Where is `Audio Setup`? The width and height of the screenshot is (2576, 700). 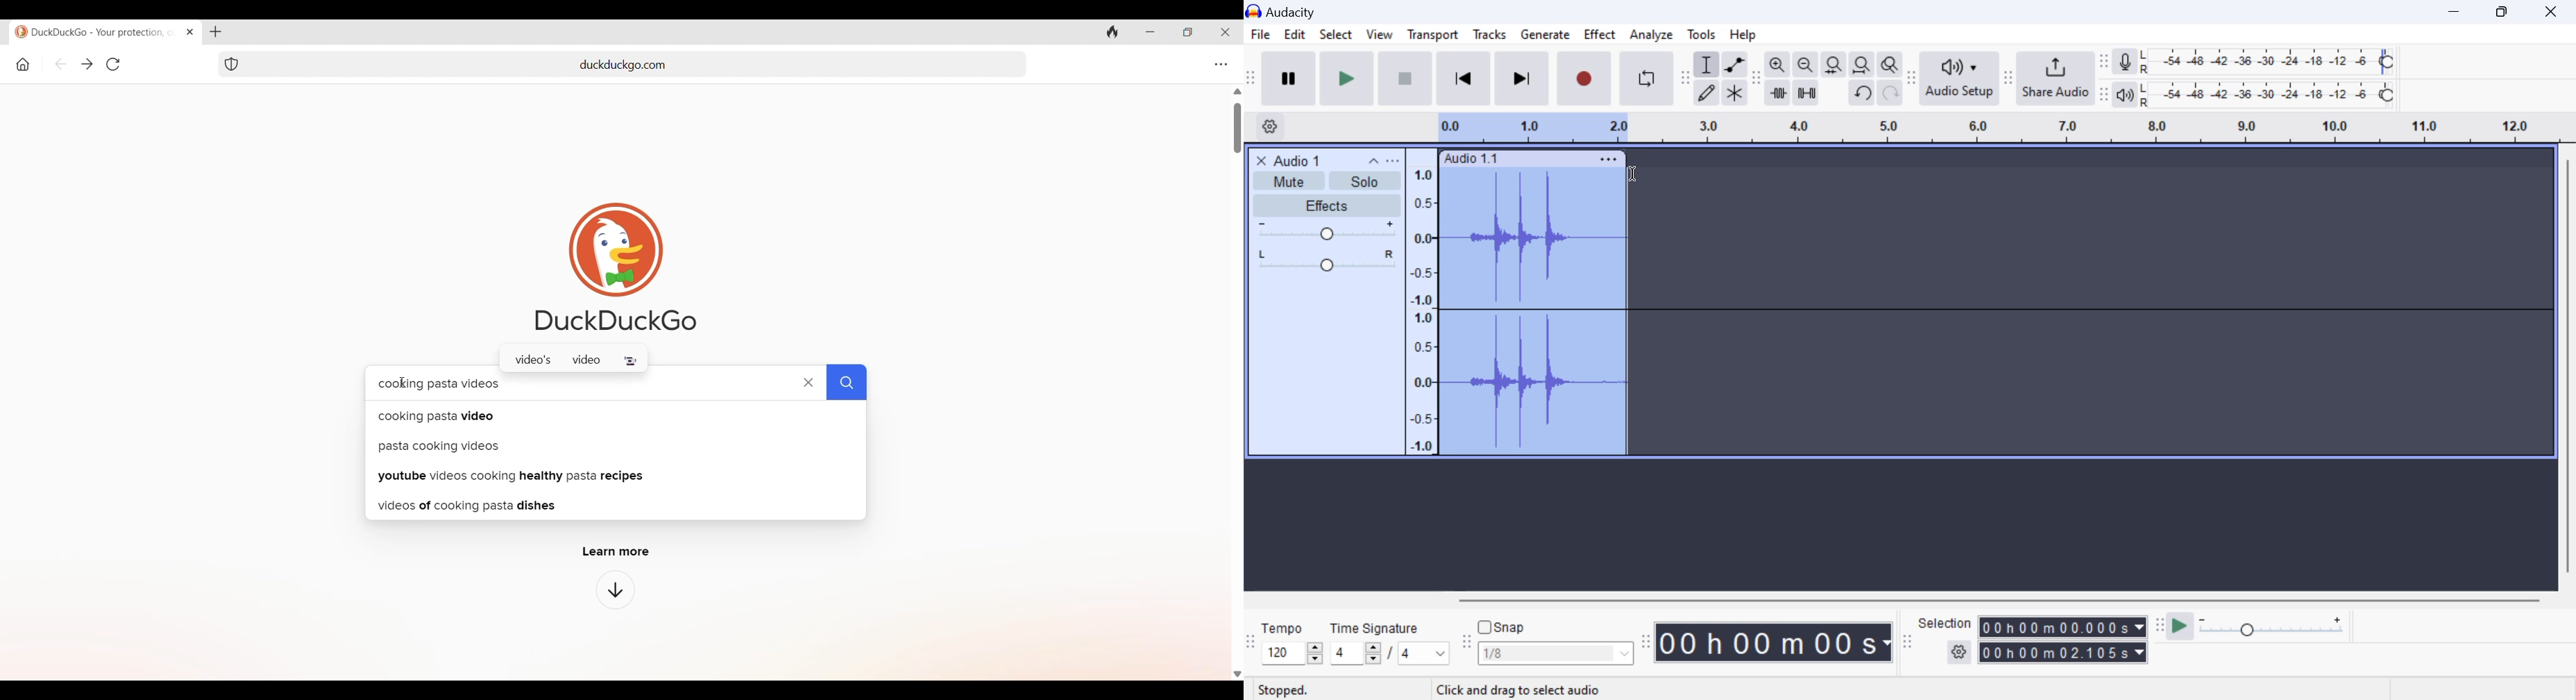
Audio Setup is located at coordinates (1958, 78).